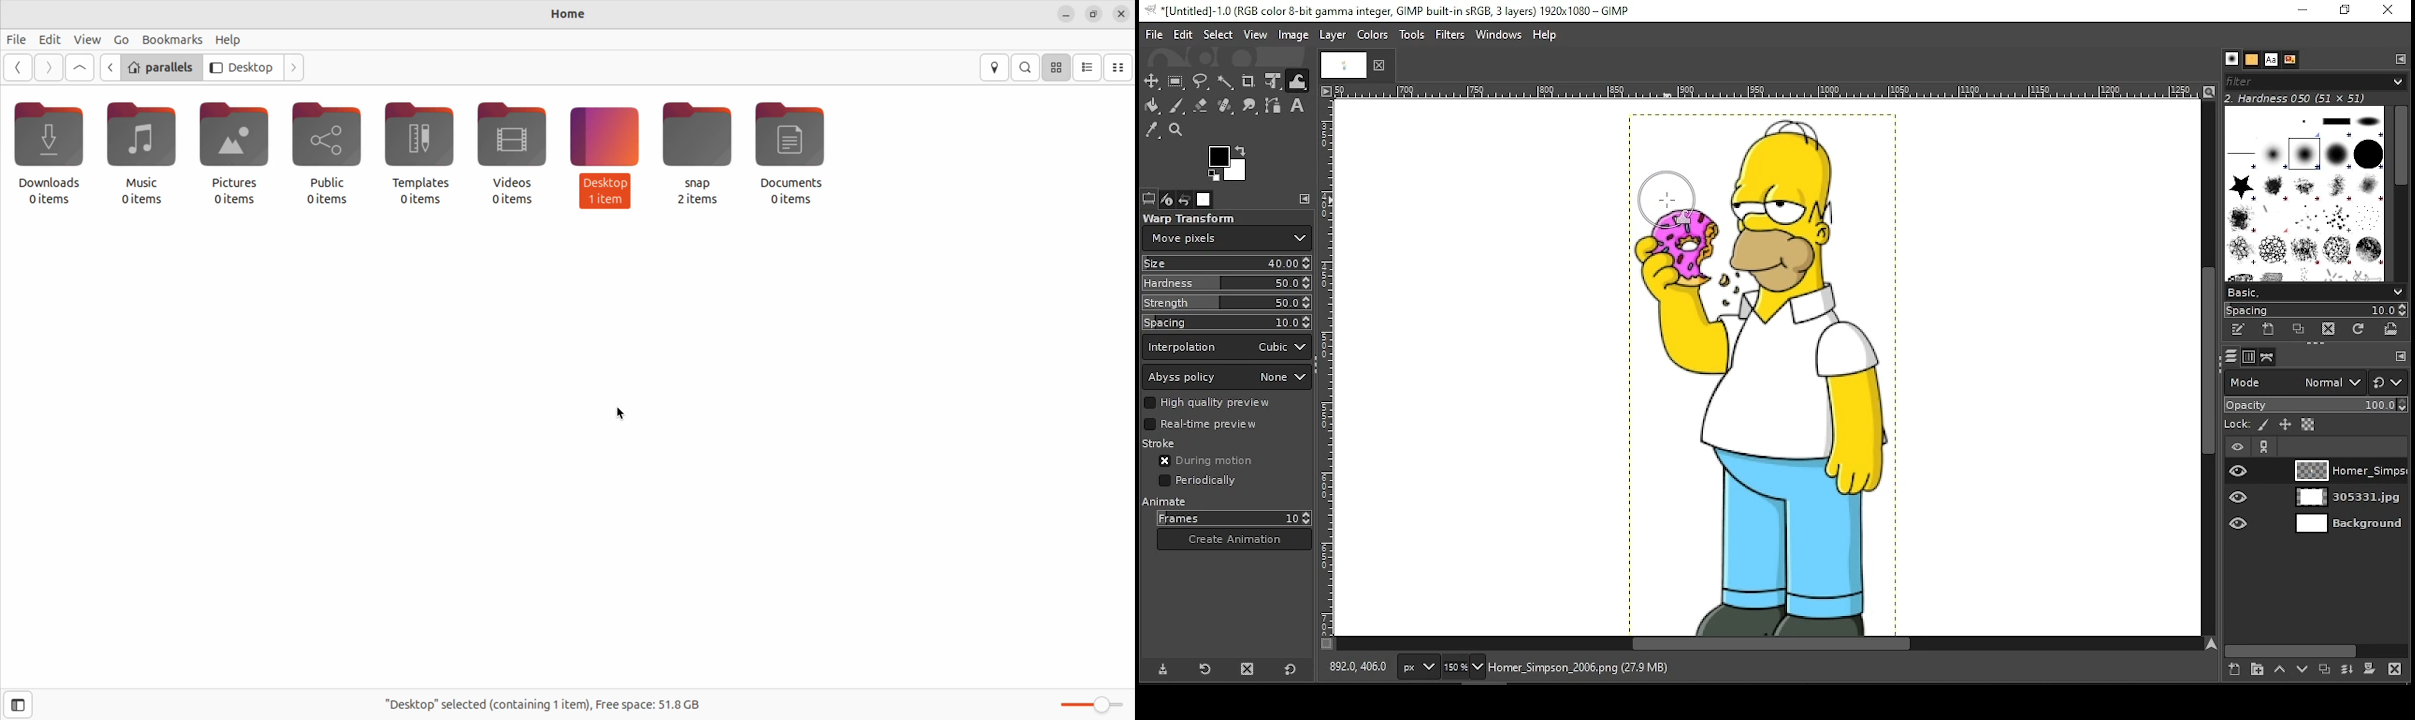 The image size is (2436, 728). Describe the element at coordinates (516, 154) in the screenshot. I see `video 0 items` at that location.